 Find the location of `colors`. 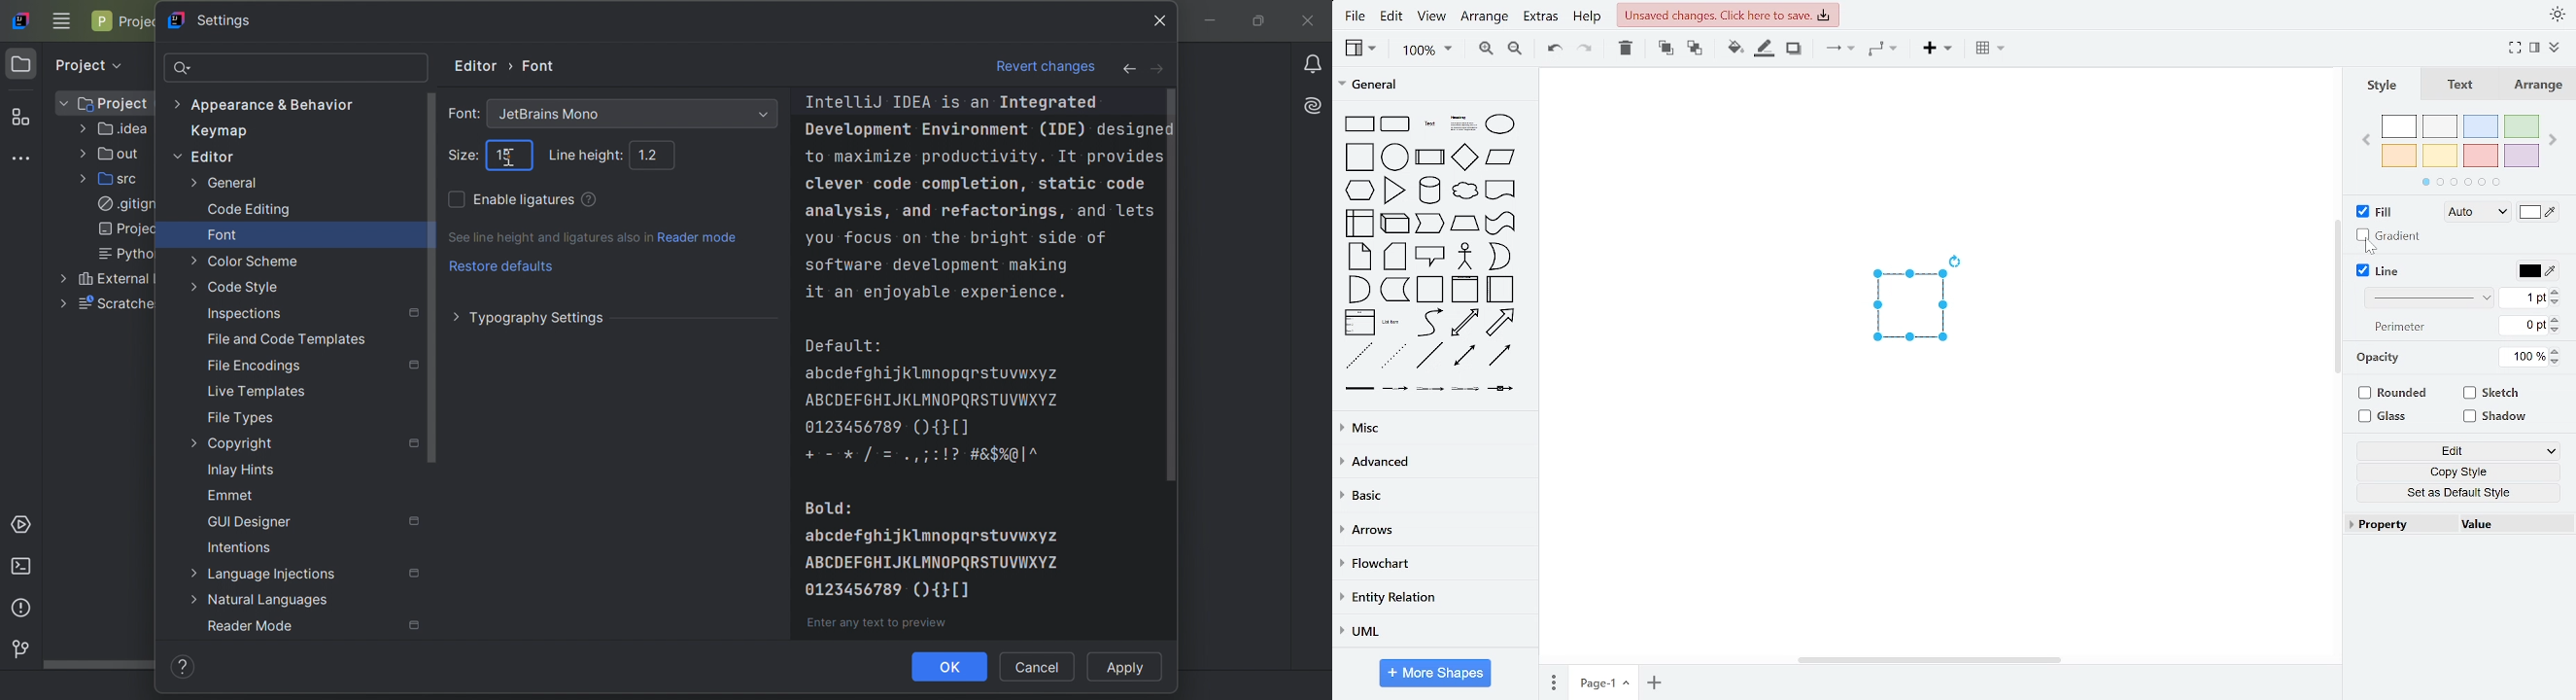

colors is located at coordinates (2457, 147).